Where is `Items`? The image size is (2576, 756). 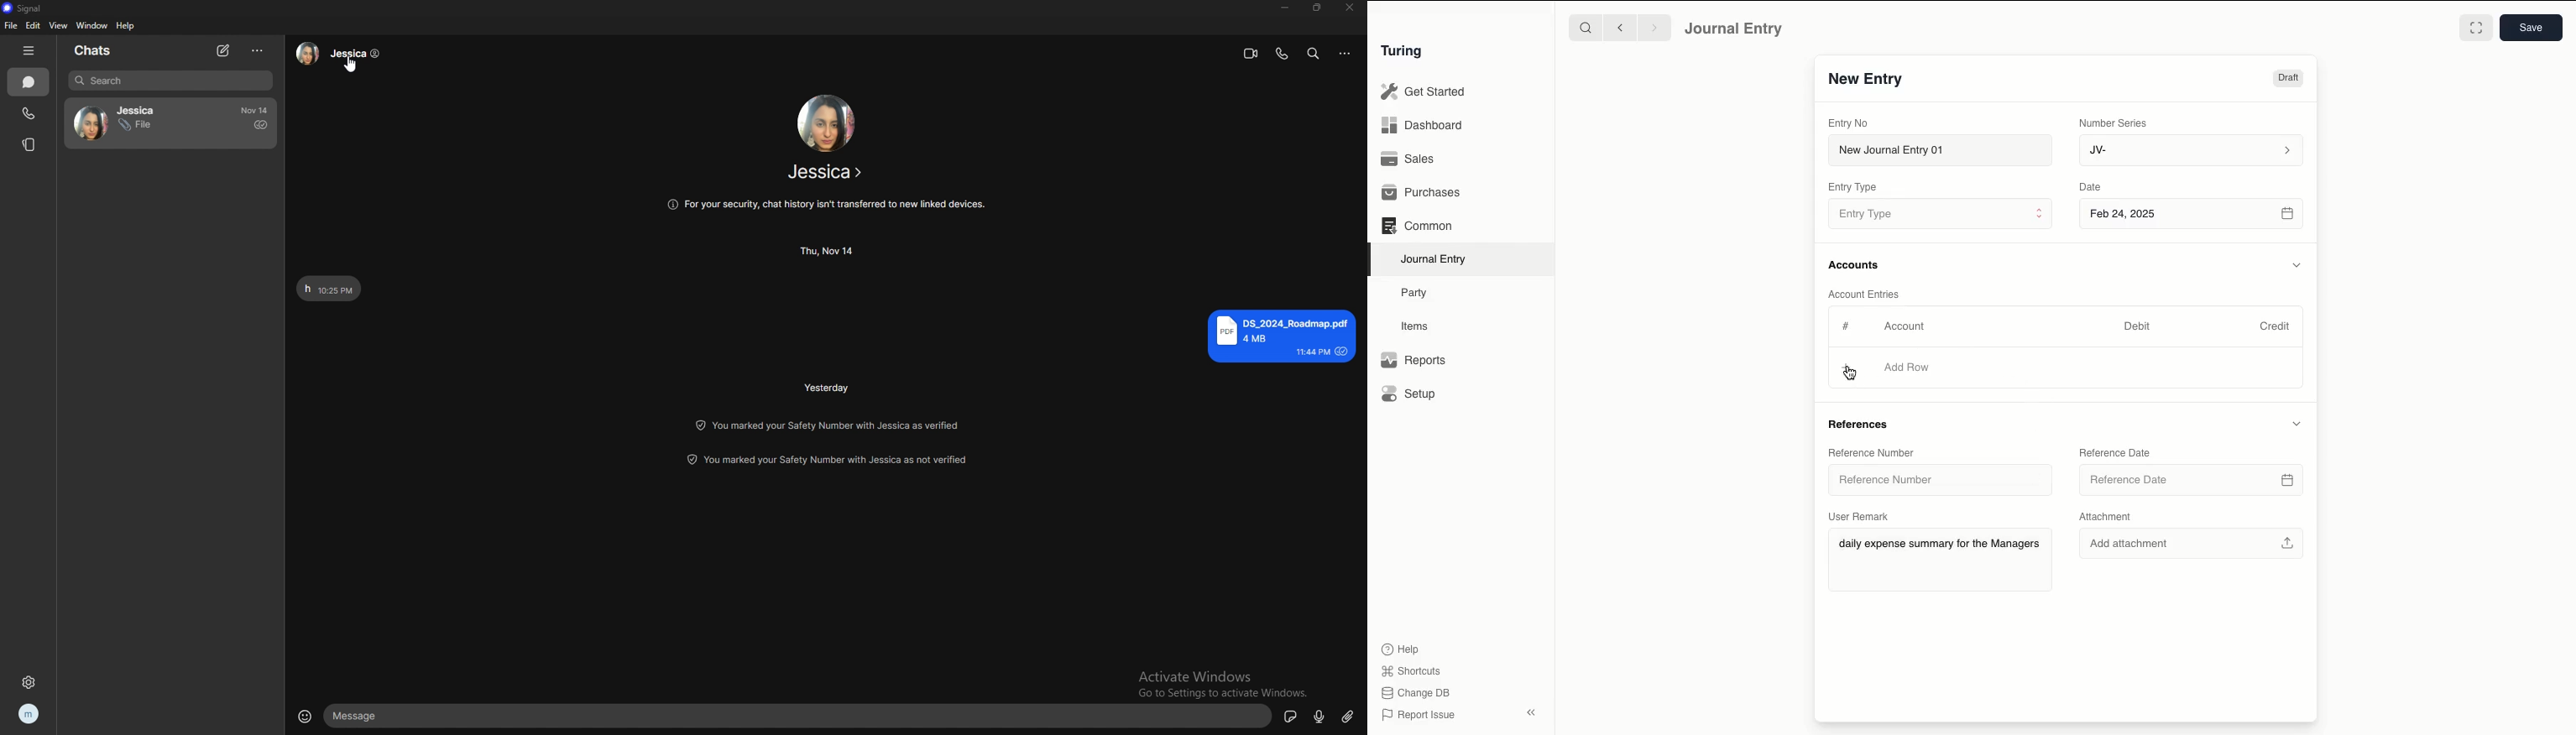 Items is located at coordinates (1415, 326).